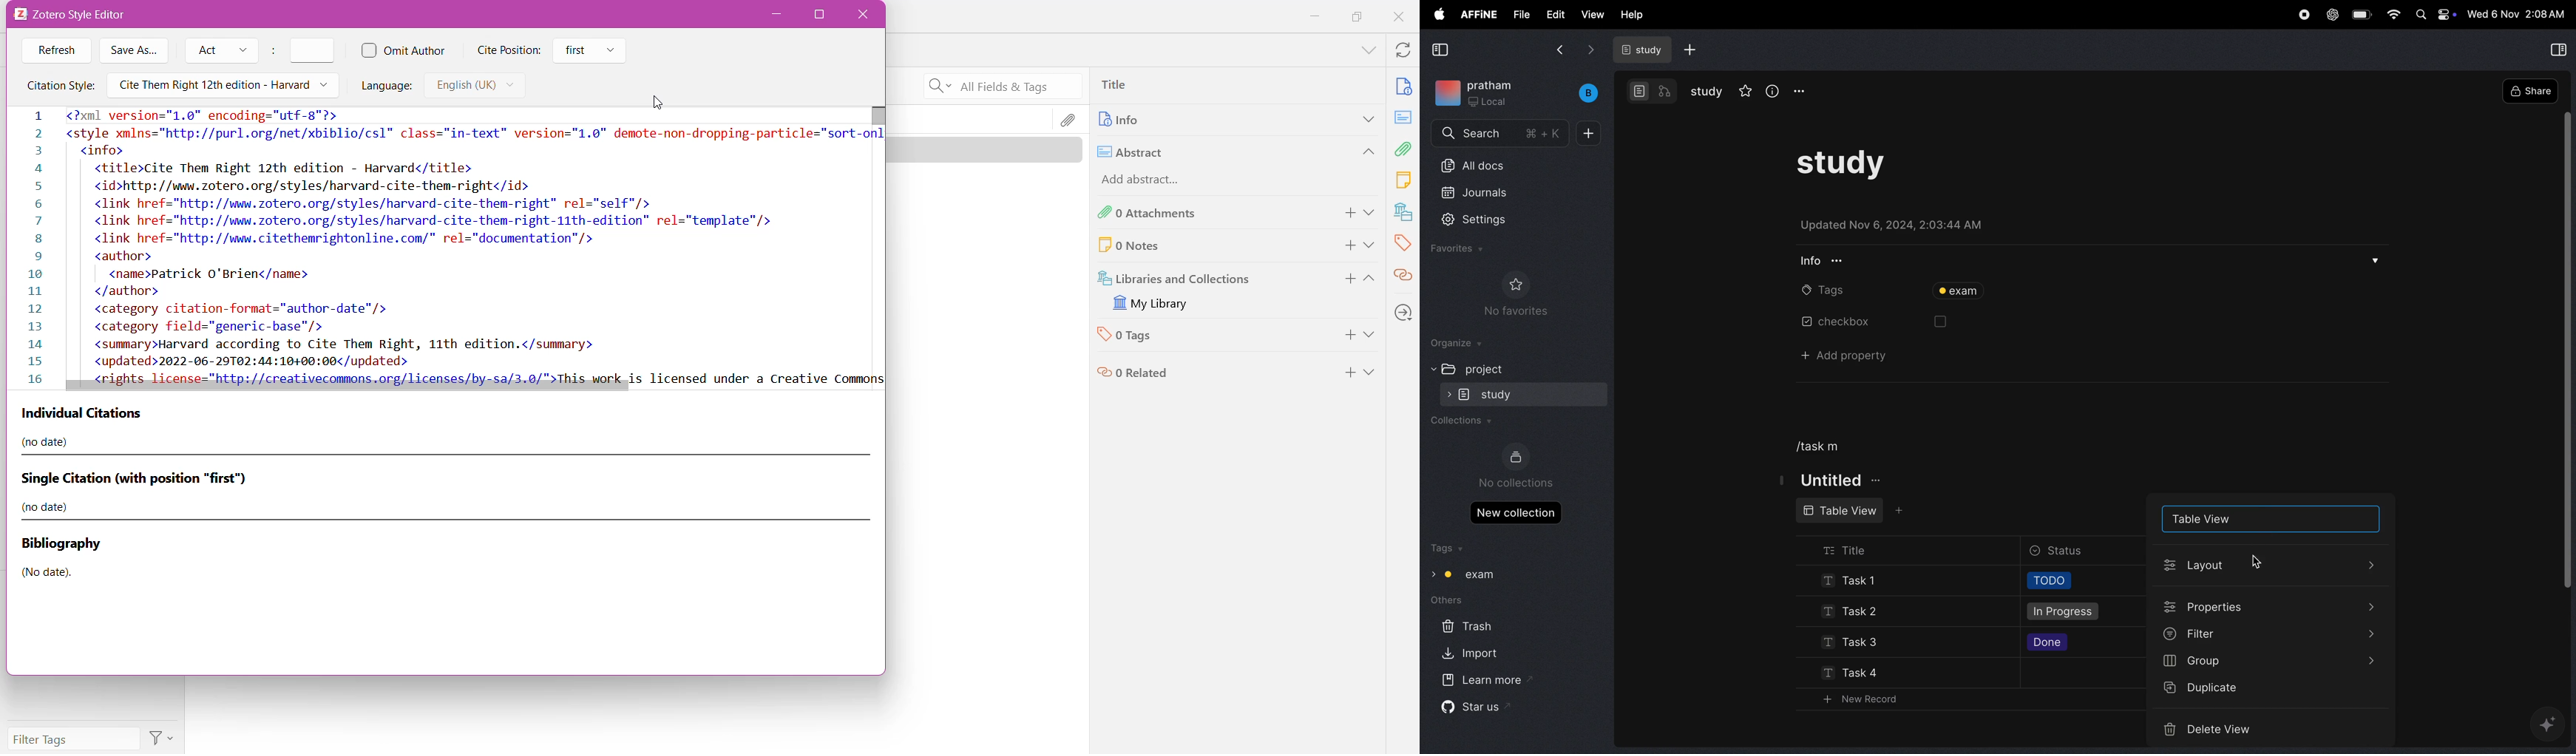 The height and width of the screenshot is (756, 2576). What do you see at coordinates (2530, 90) in the screenshot?
I see `share` at bounding box center [2530, 90].